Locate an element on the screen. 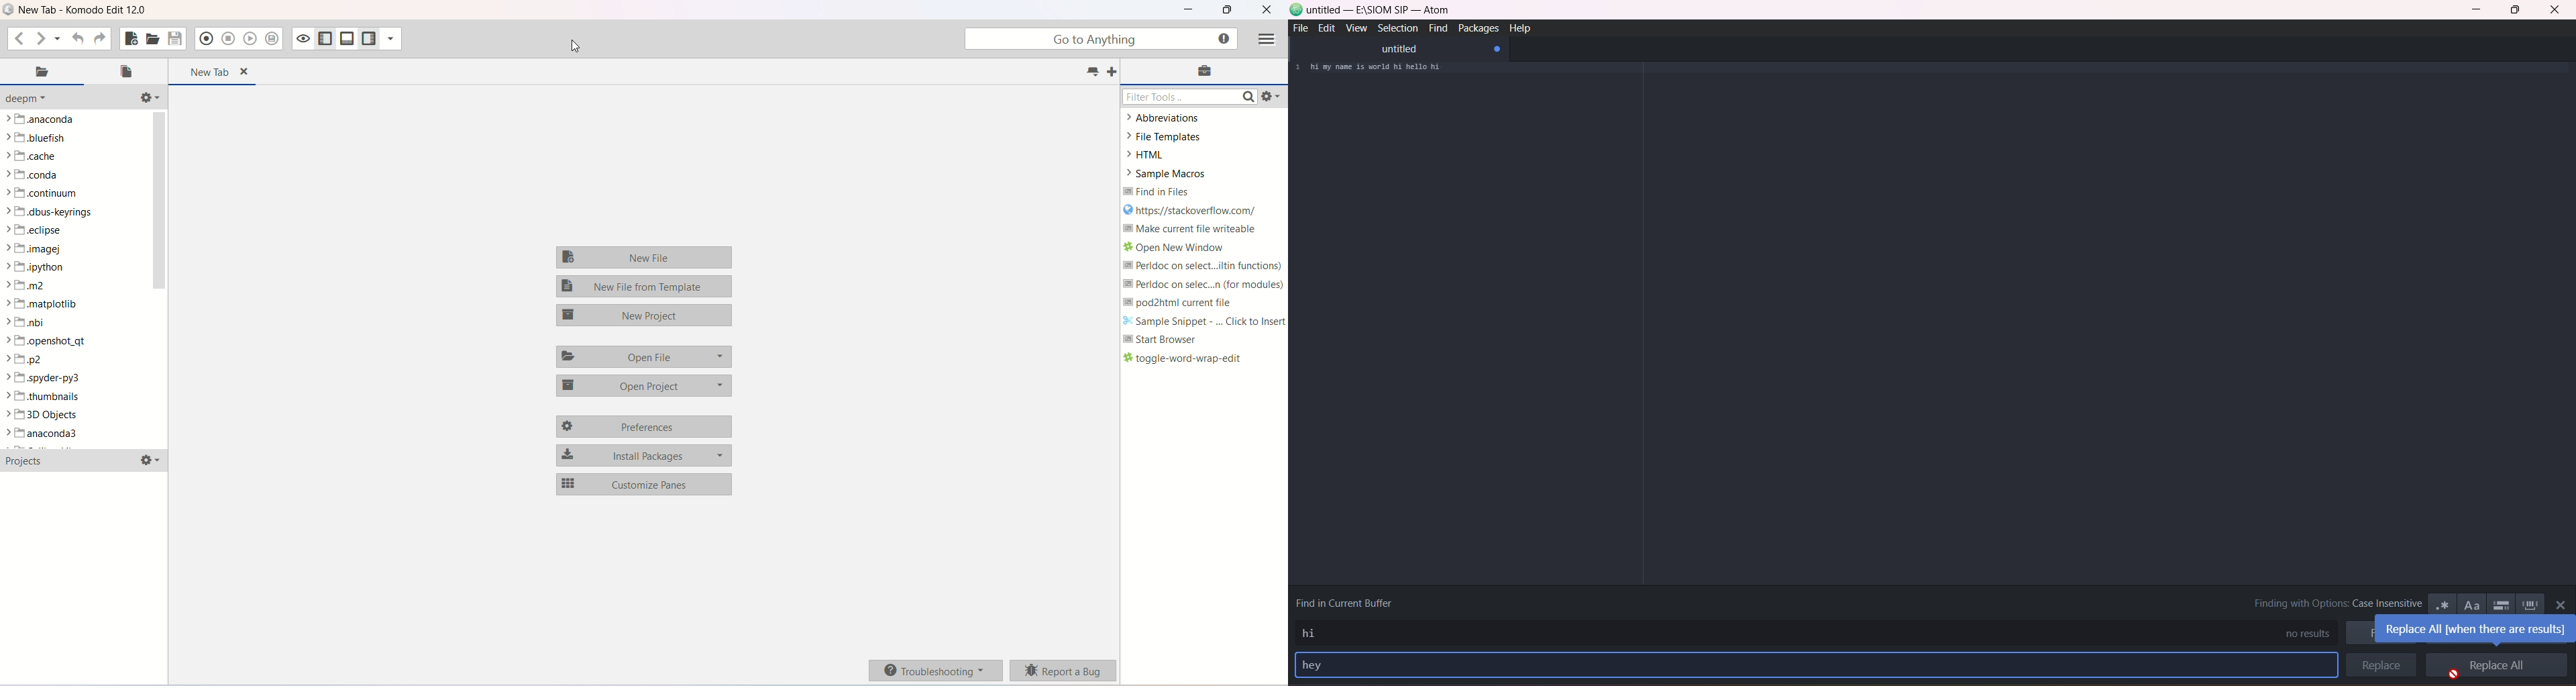 This screenshot has width=2576, height=700. go back one step is located at coordinates (17, 38).